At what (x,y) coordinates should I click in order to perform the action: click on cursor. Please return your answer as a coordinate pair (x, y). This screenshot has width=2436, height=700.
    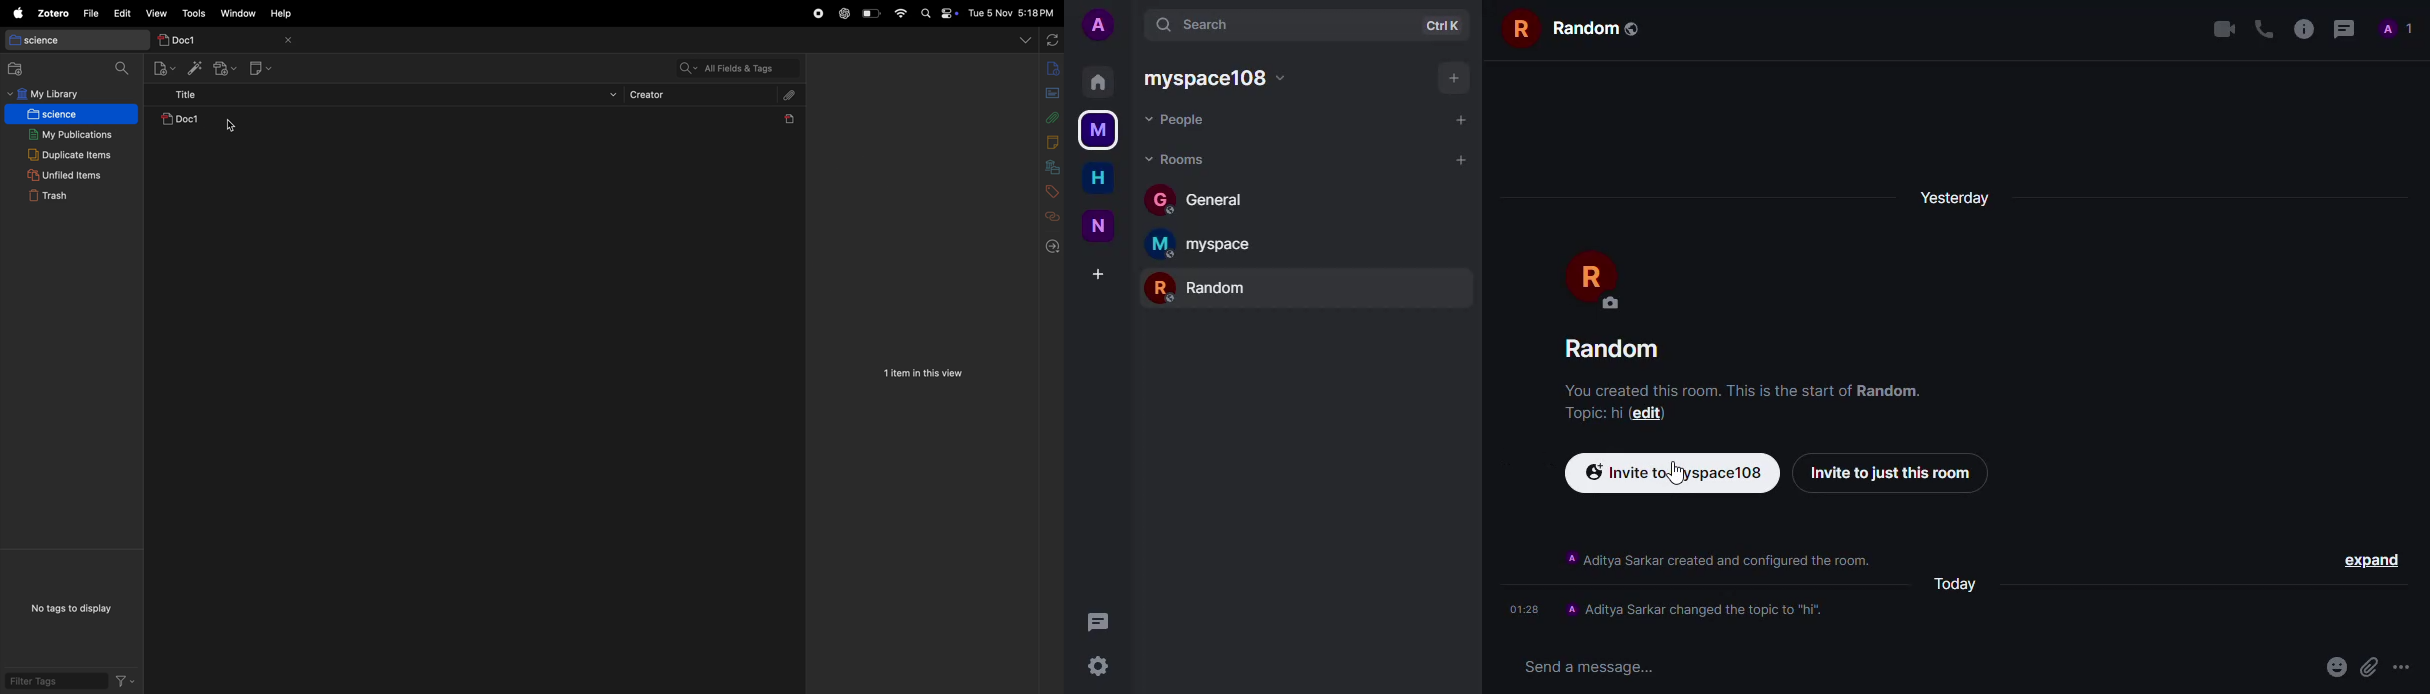
    Looking at the image, I should click on (231, 126).